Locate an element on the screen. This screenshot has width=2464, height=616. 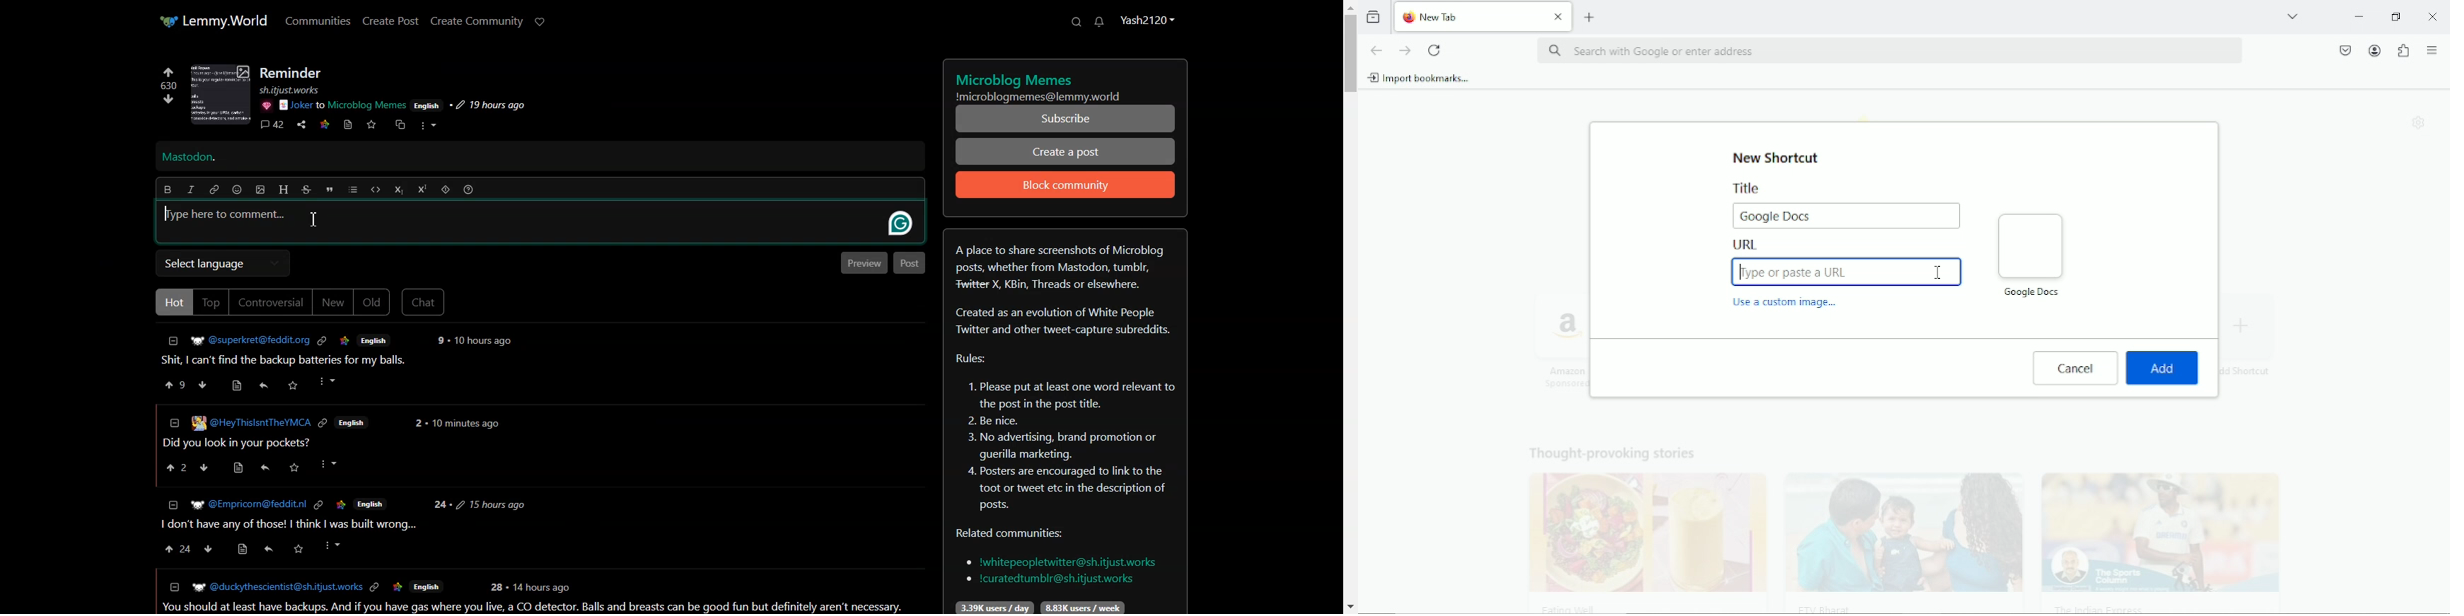
You should at least have backups. And if you have gas where you live, a CO detector. Balls and breasts can be good fun but definitely aren't necessary. is located at coordinates (536, 607).